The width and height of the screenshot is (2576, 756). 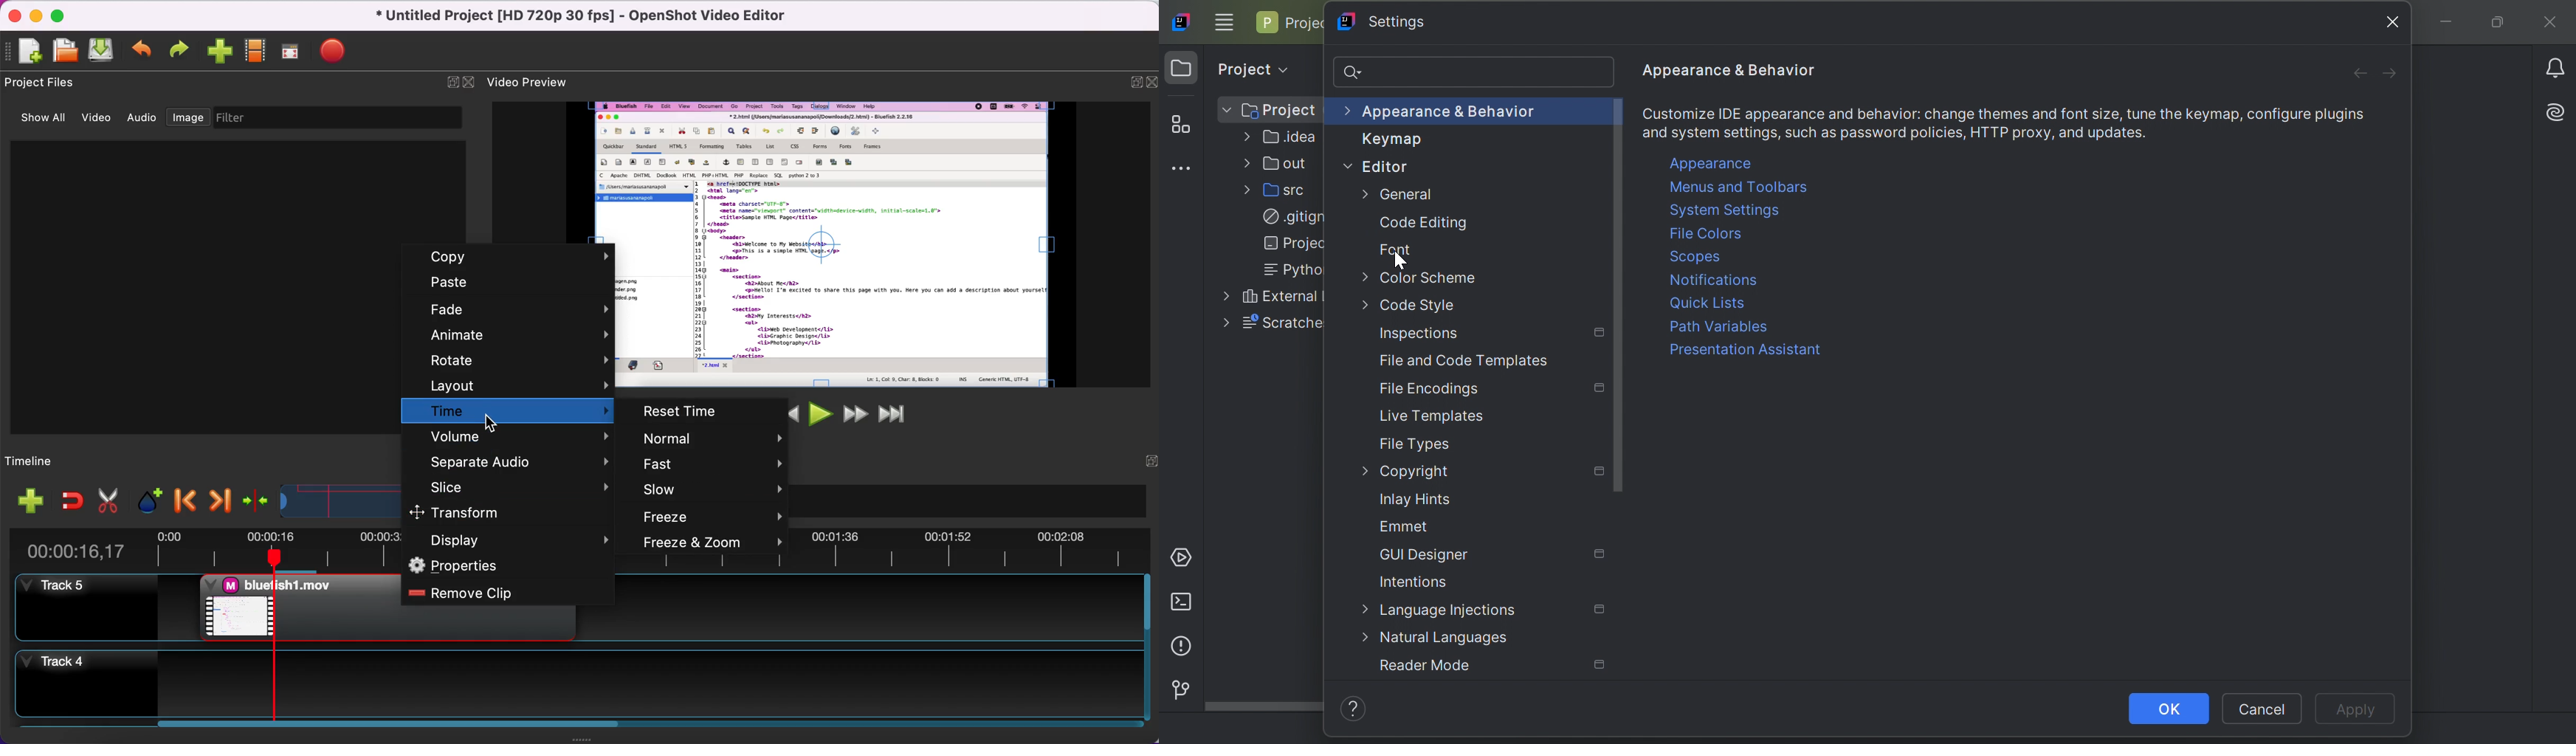 What do you see at coordinates (511, 459) in the screenshot?
I see `separate audio` at bounding box center [511, 459].